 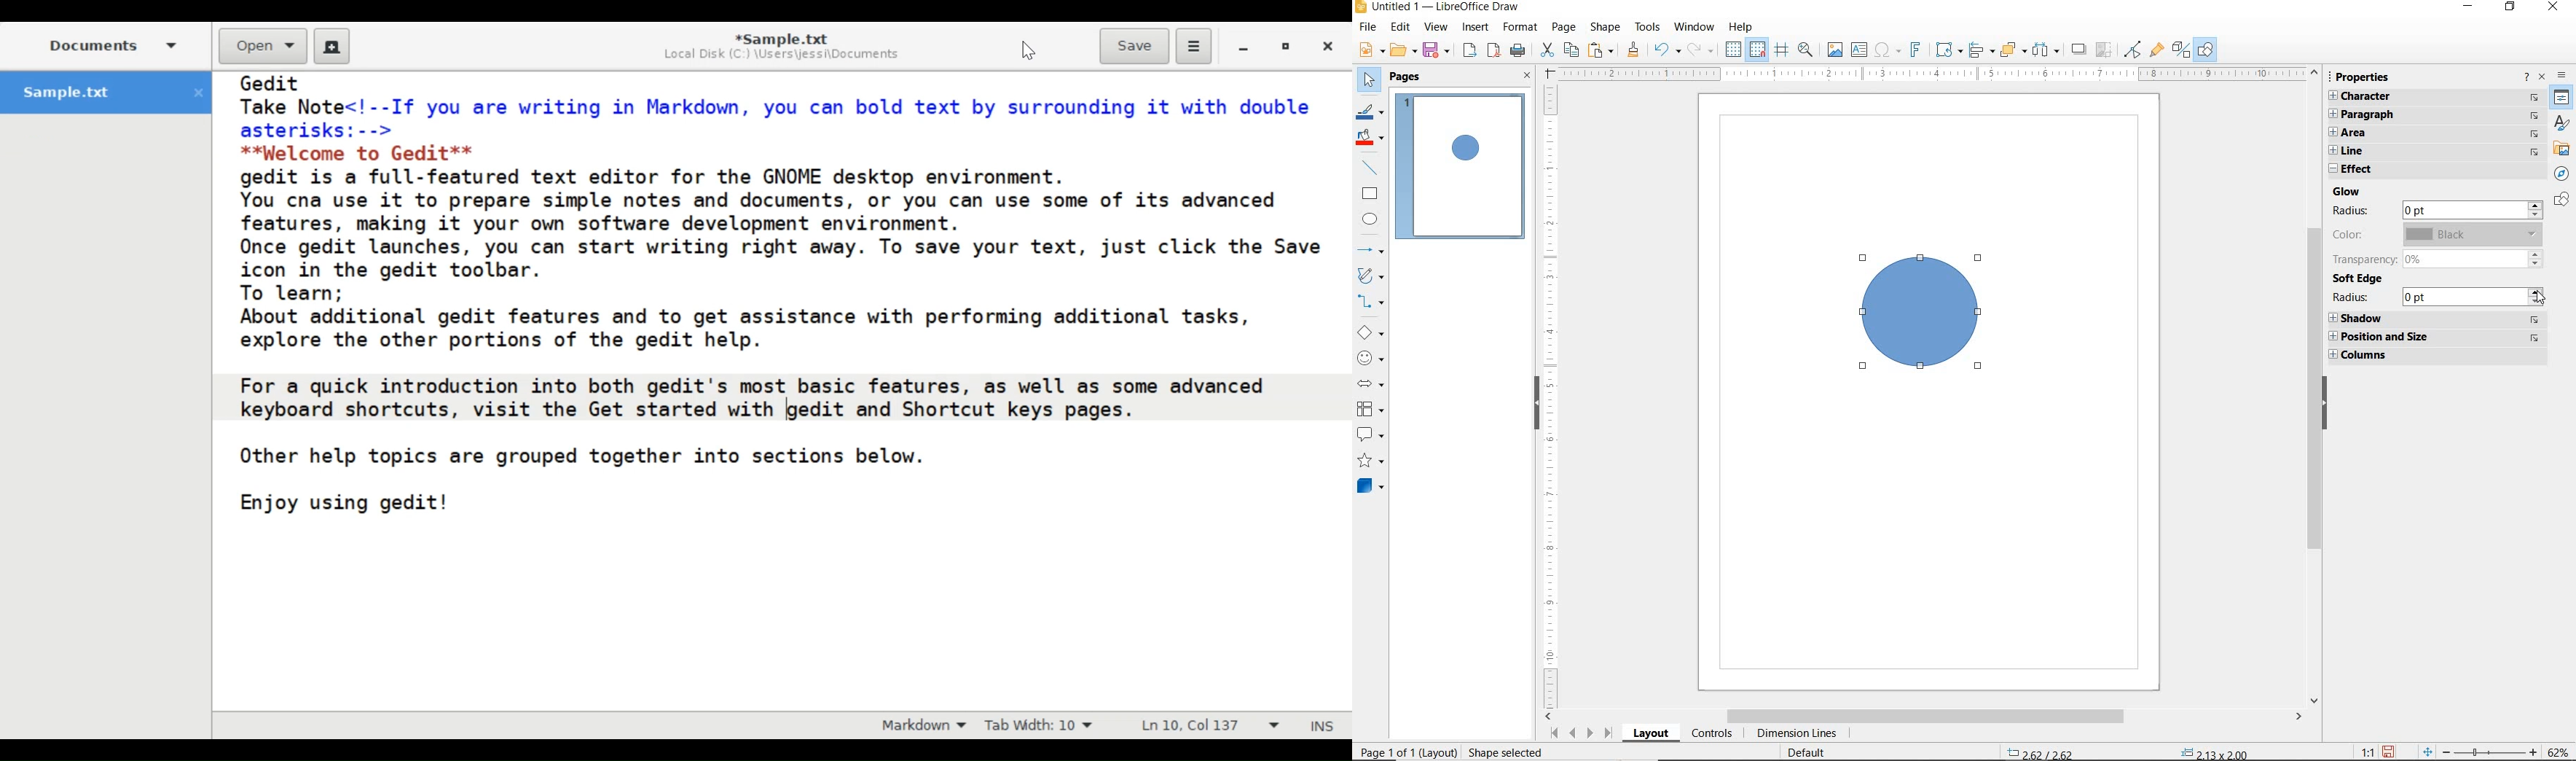 What do you see at coordinates (2542, 301) in the screenshot?
I see `cursor` at bounding box center [2542, 301].